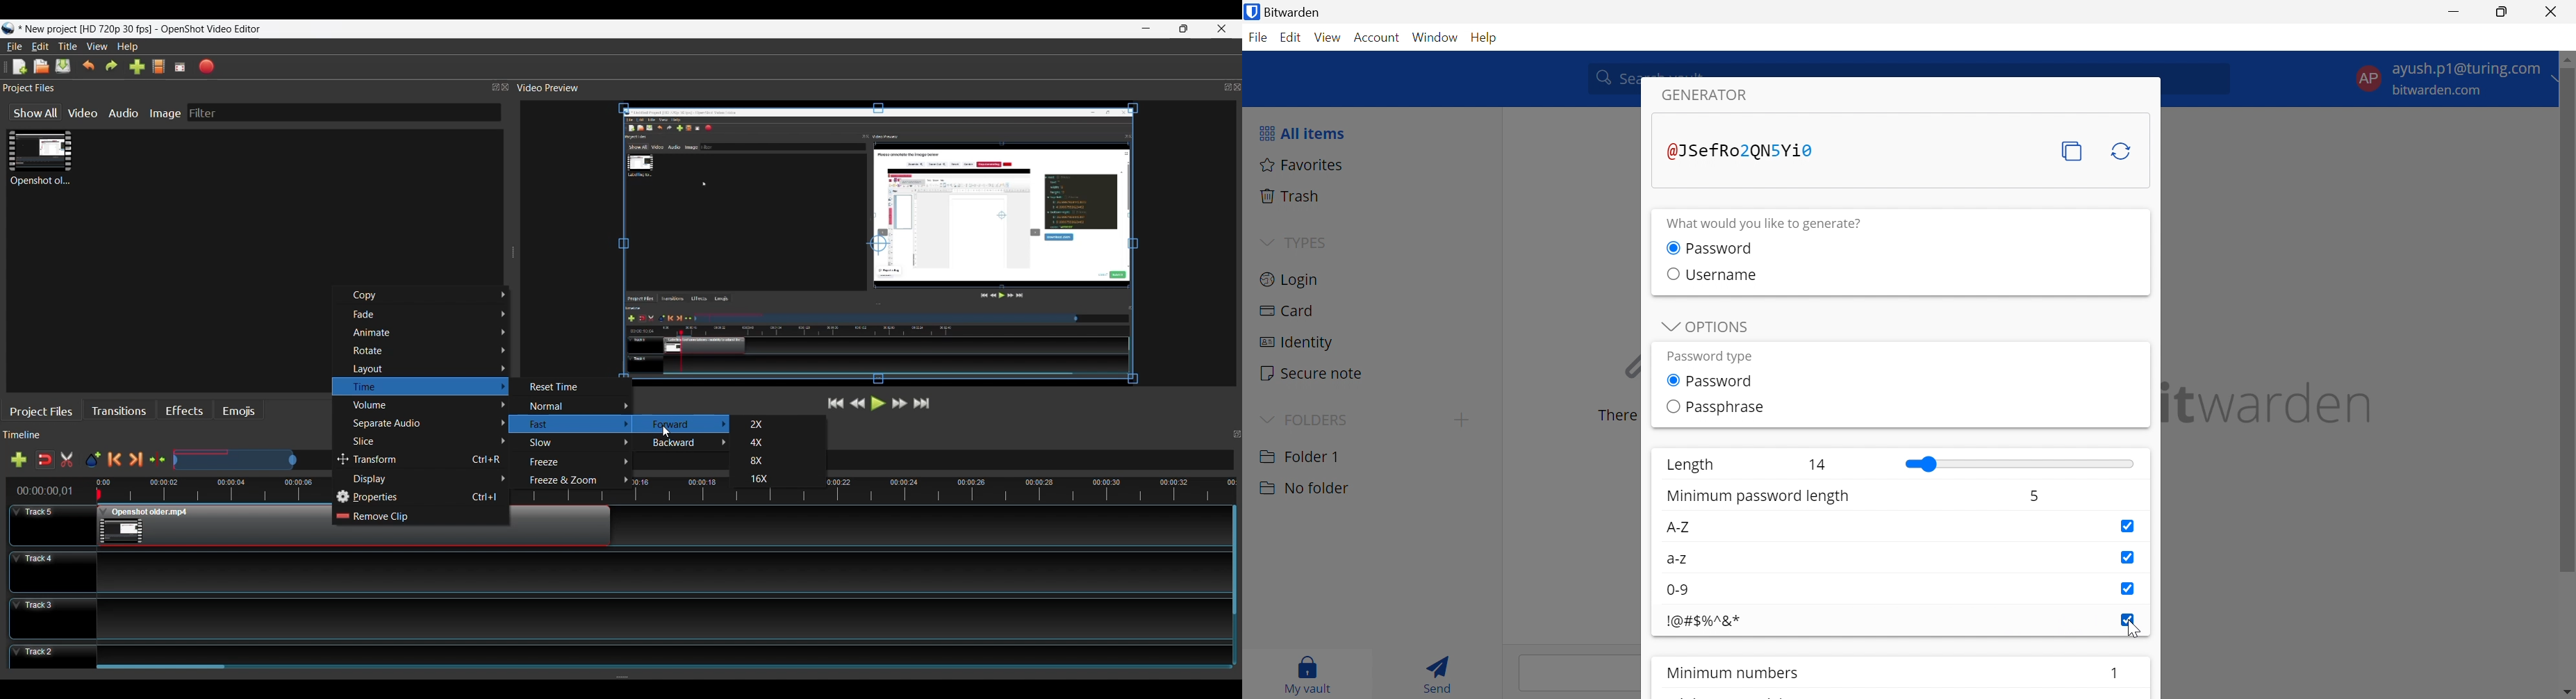 This screenshot has height=700, width=2576. I want to click on Timeline Panel, so click(170, 436).